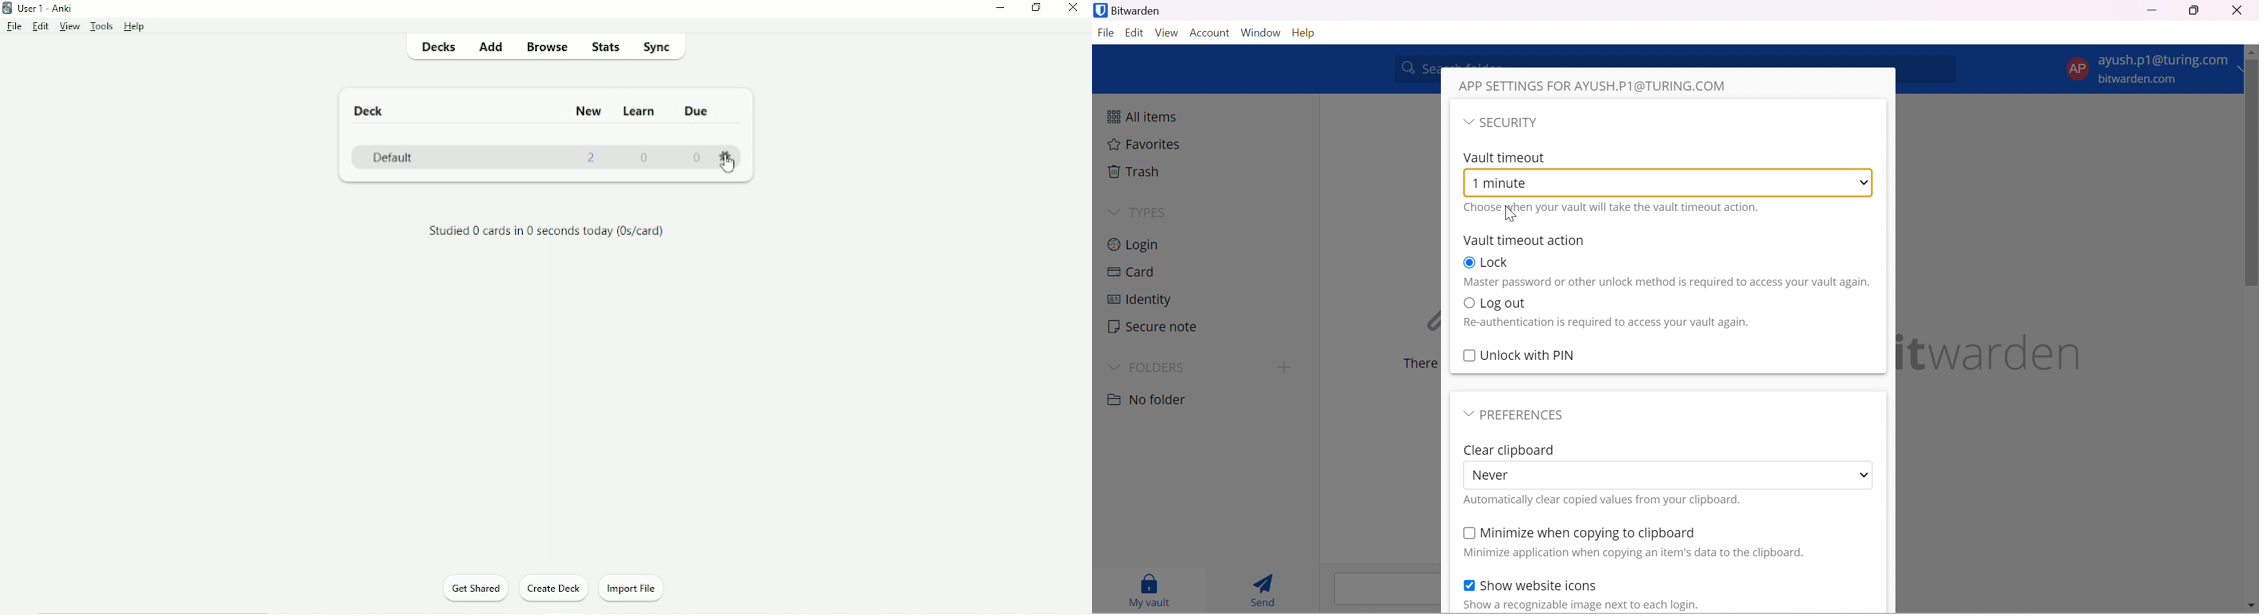  What do you see at coordinates (1072, 9) in the screenshot?
I see `Close` at bounding box center [1072, 9].